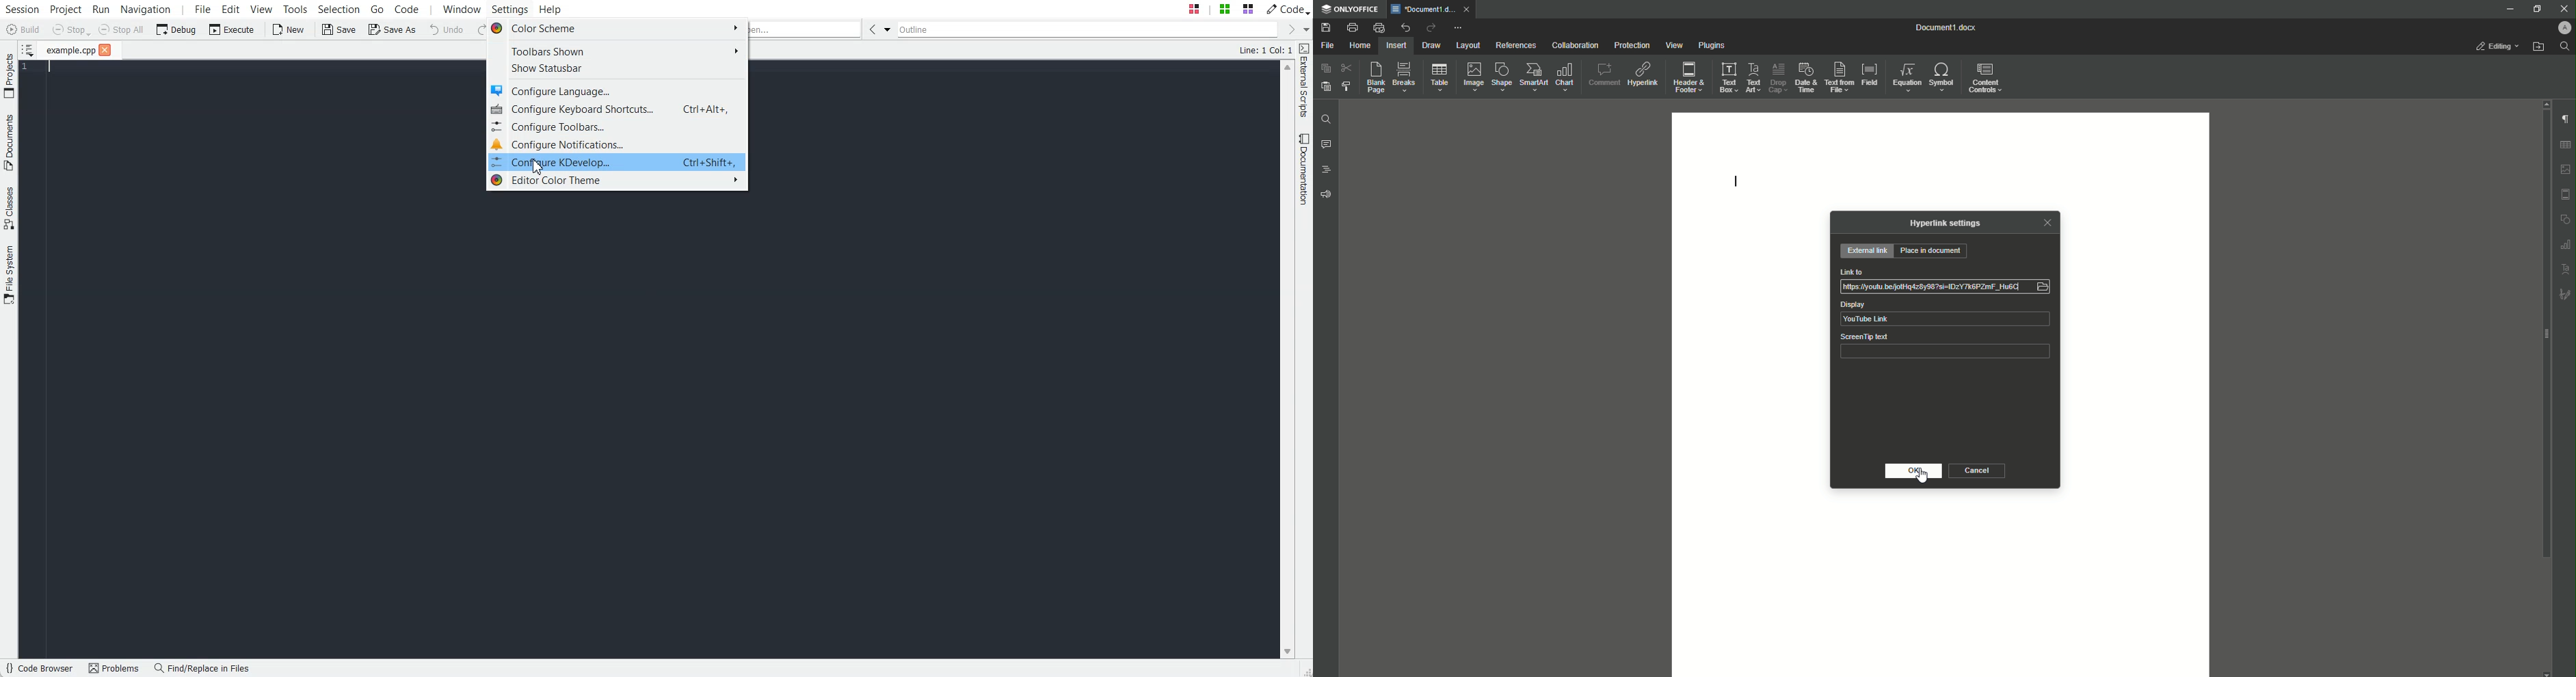 The width and height of the screenshot is (2576, 700). What do you see at coordinates (2566, 170) in the screenshot?
I see `Imgae settings` at bounding box center [2566, 170].